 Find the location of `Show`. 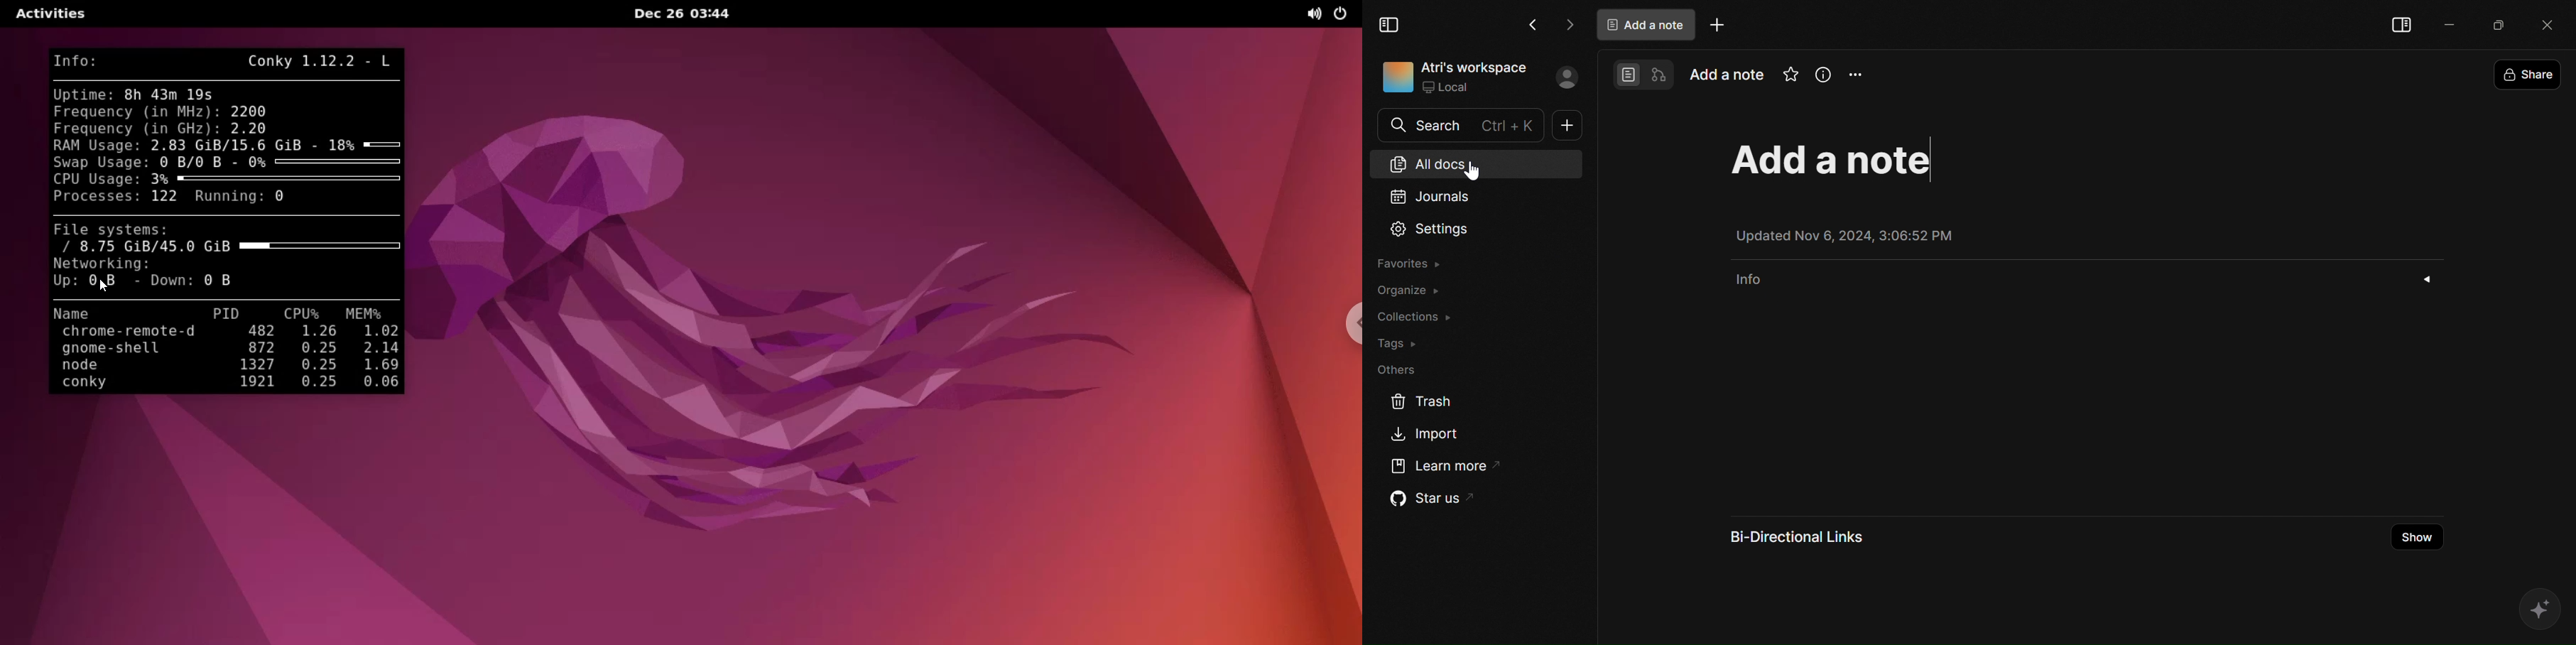

Show is located at coordinates (2417, 536).